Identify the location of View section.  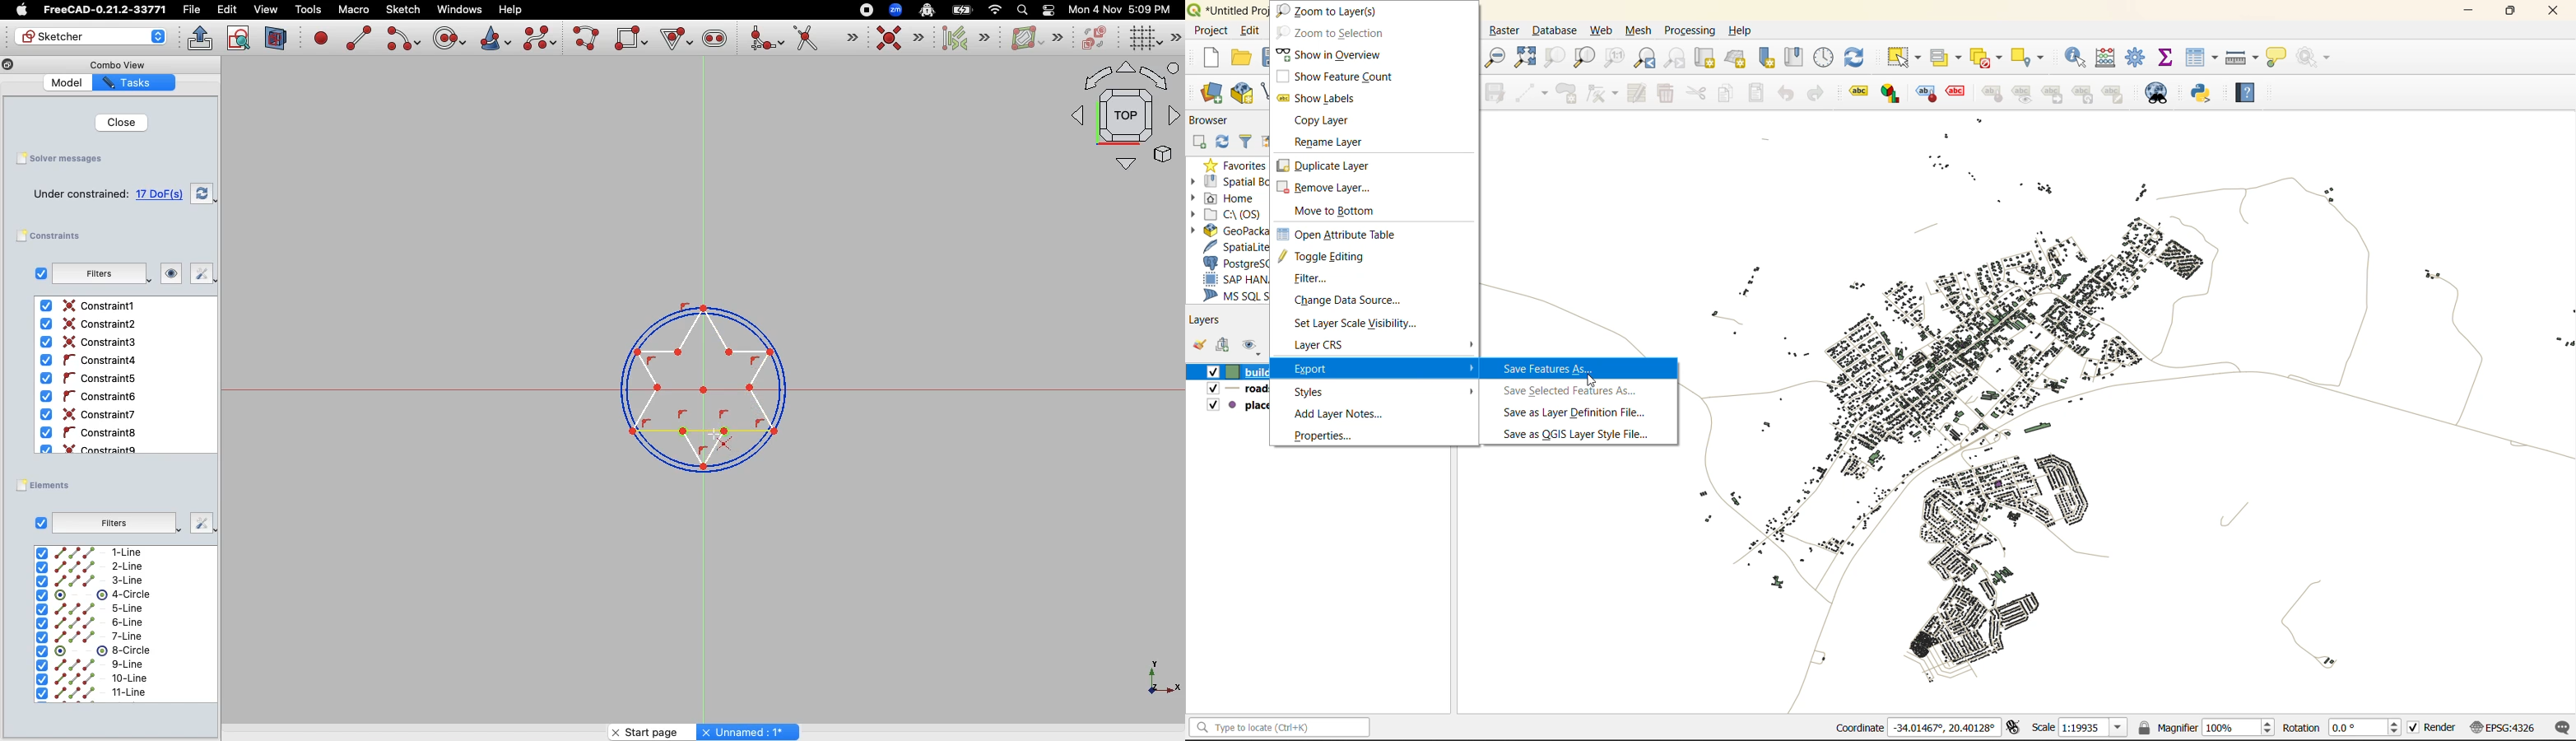
(277, 38).